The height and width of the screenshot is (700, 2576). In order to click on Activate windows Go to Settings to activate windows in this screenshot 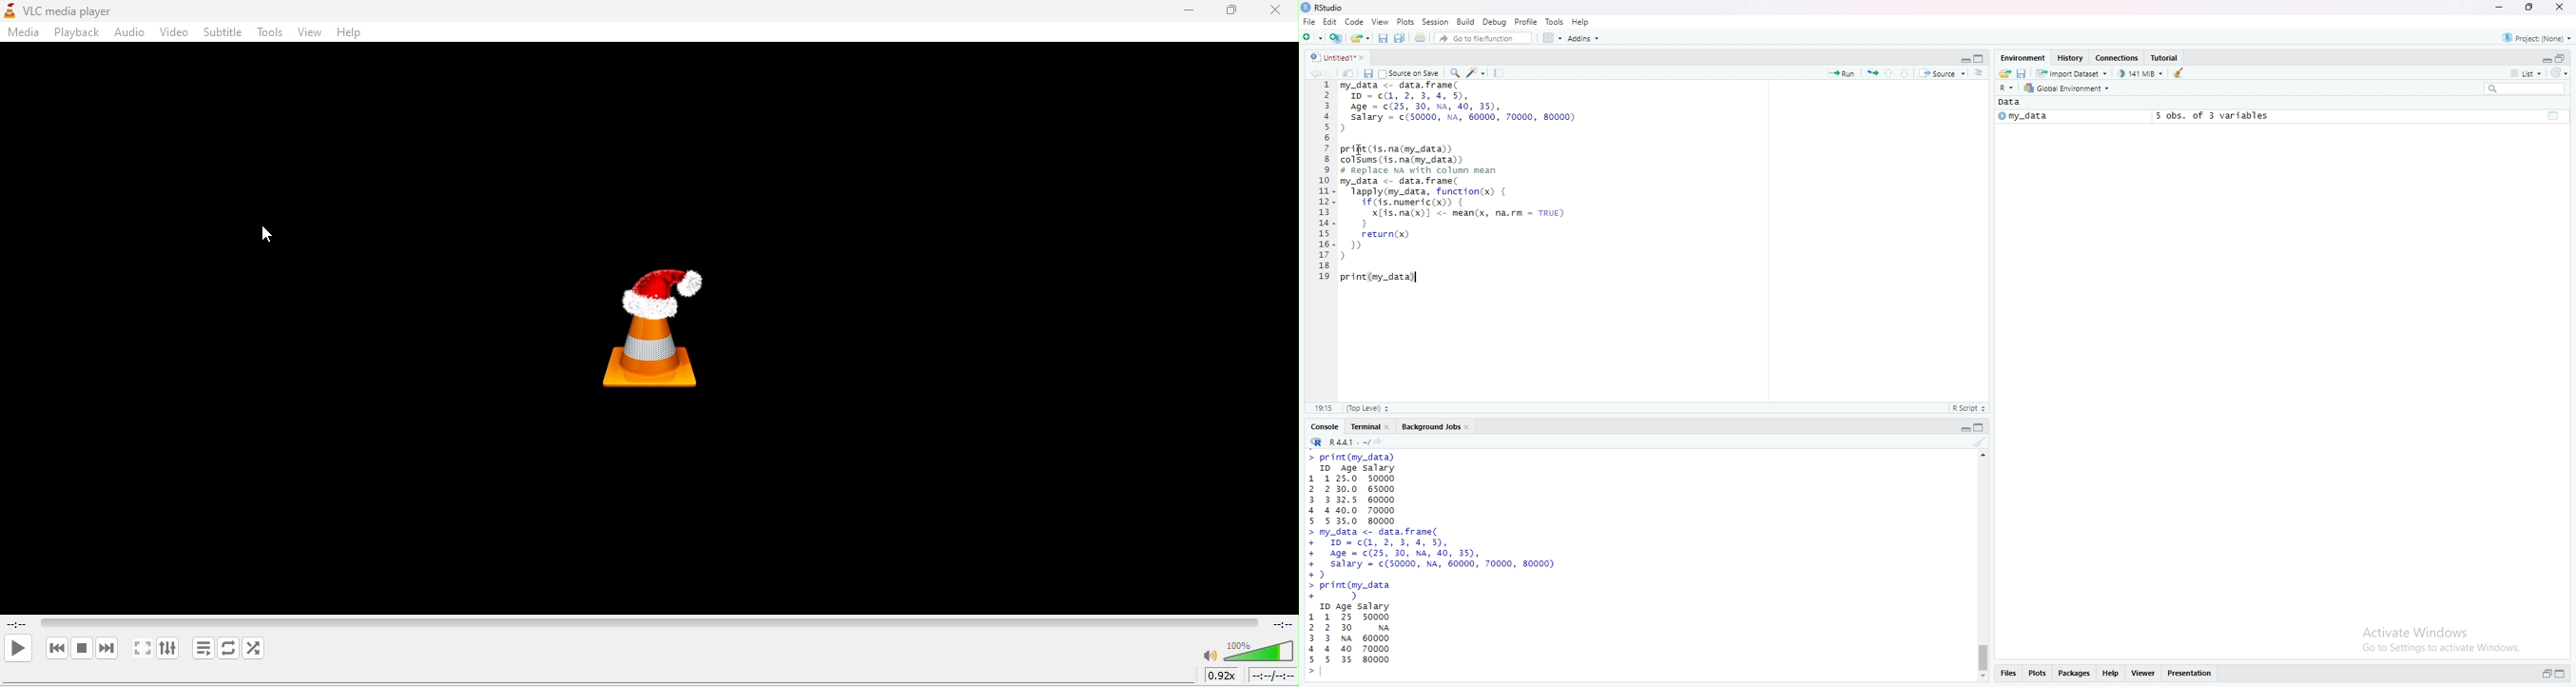, I will do `click(2429, 639)`.